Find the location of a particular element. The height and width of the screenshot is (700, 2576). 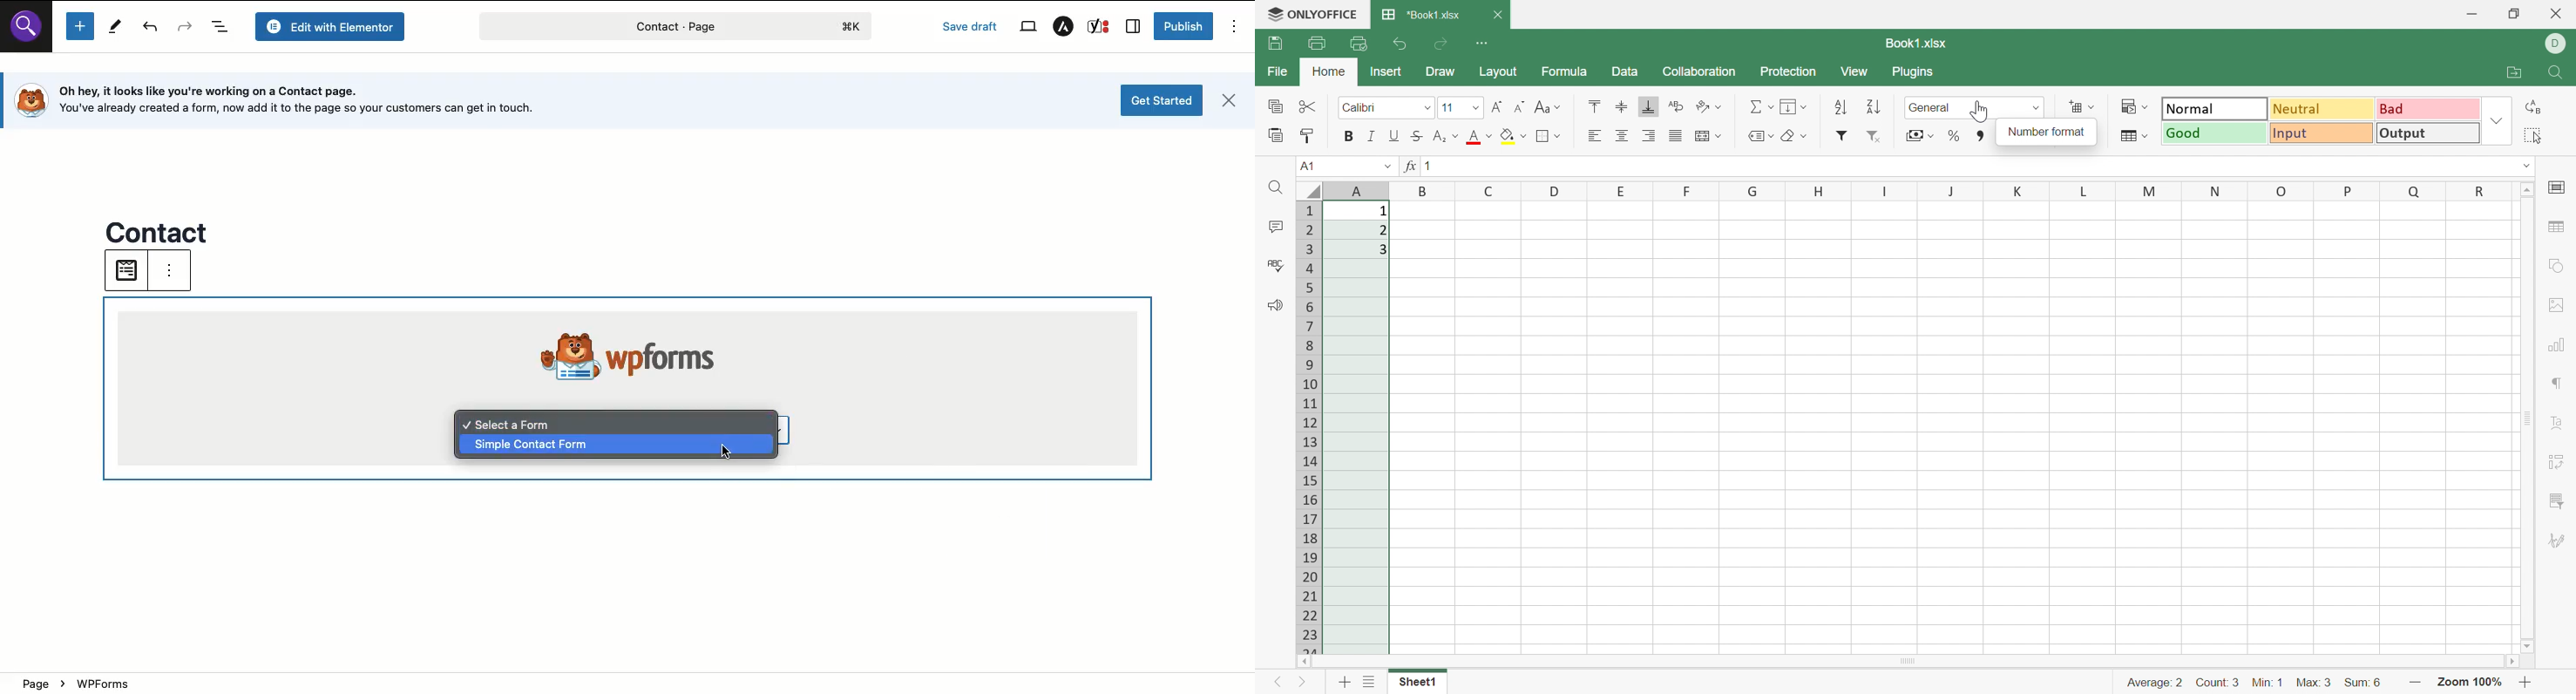

Increment size is located at coordinates (1521, 105).